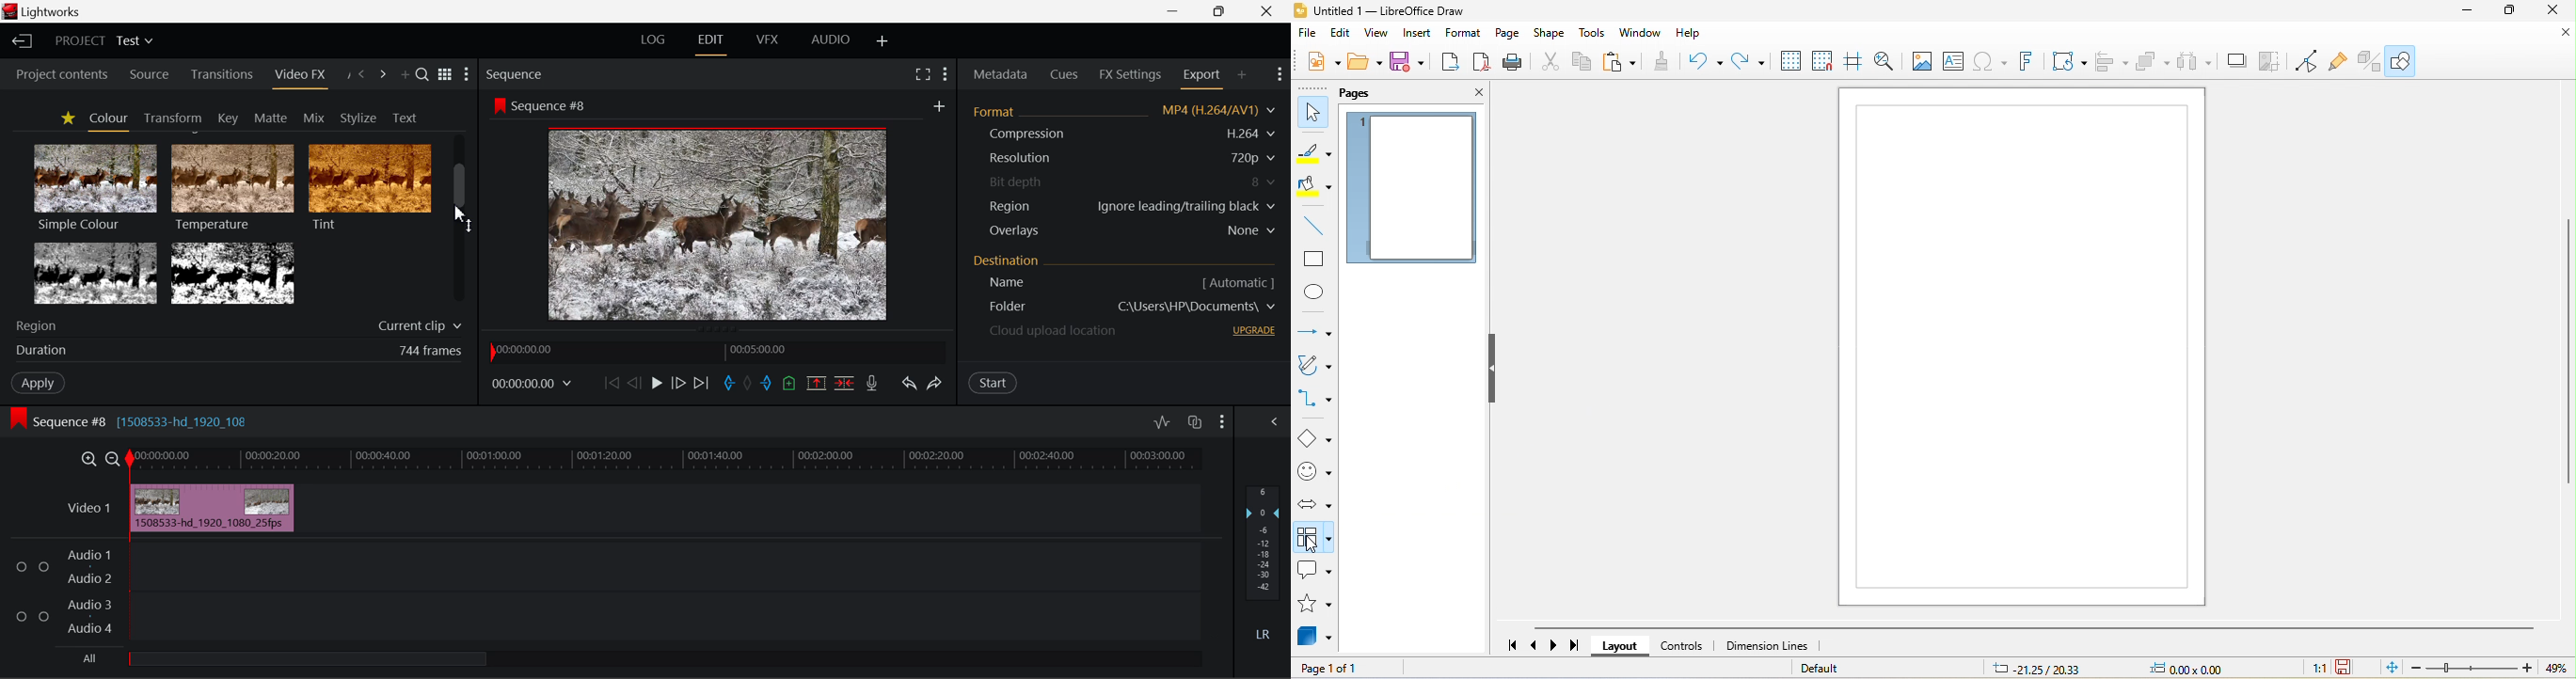 The height and width of the screenshot is (700, 2576). What do you see at coordinates (1203, 79) in the screenshot?
I see `Export` at bounding box center [1203, 79].